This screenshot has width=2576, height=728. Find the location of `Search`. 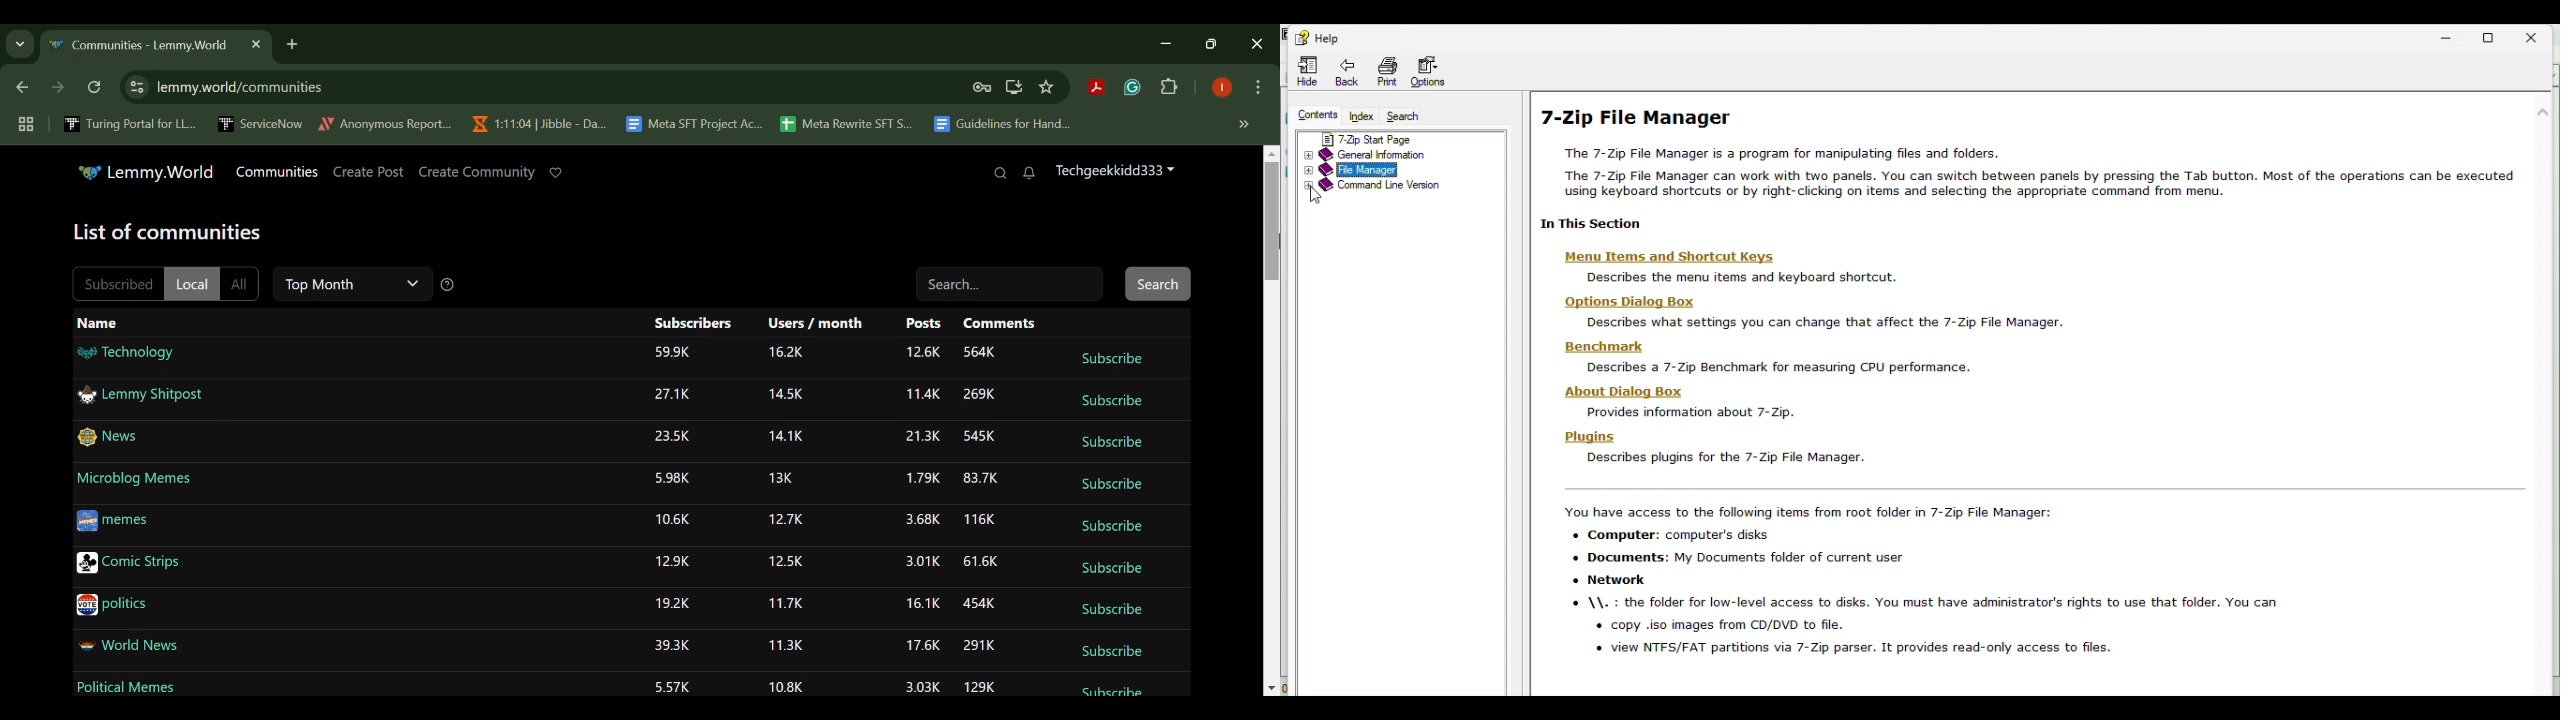

Search is located at coordinates (1013, 282).